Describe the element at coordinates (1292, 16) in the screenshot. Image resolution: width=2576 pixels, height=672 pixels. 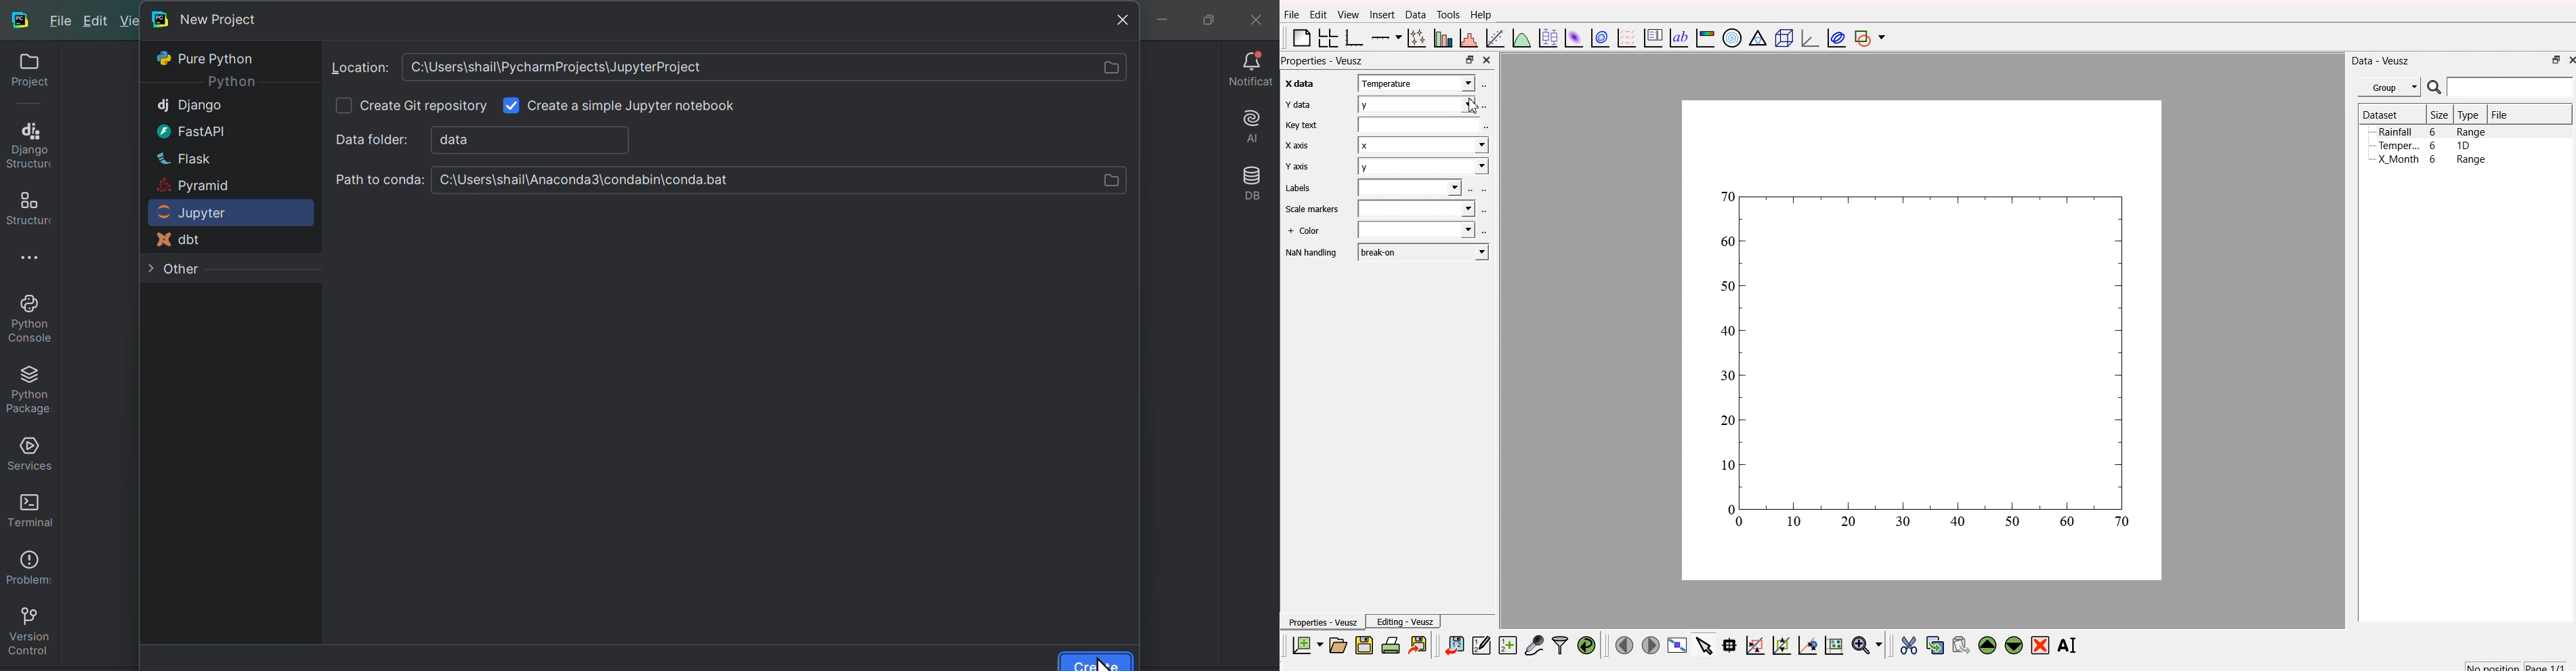
I see `Flle` at that location.